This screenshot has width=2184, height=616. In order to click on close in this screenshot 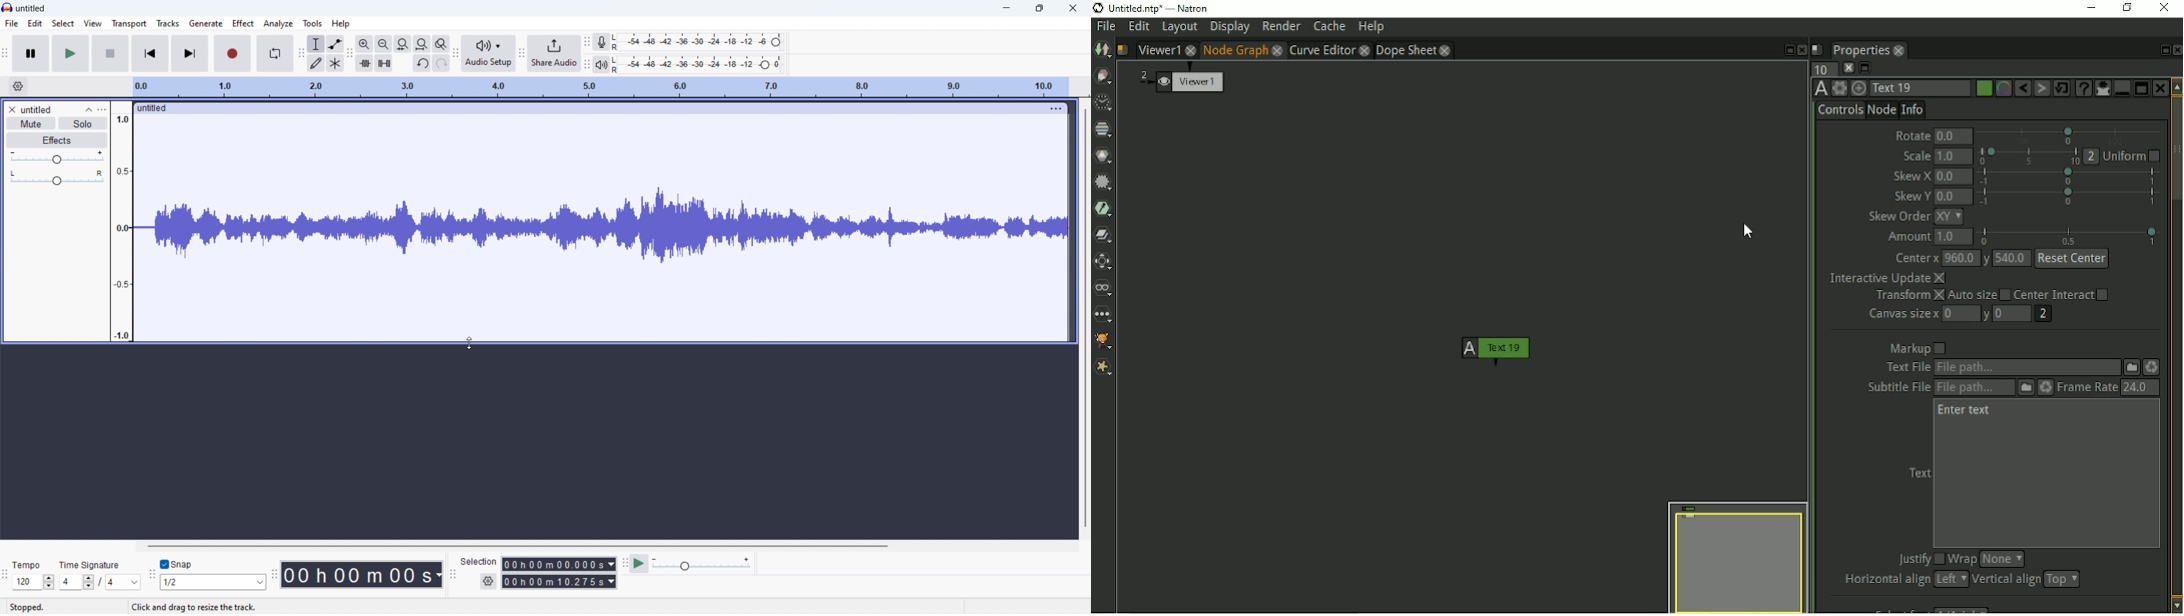, I will do `click(1365, 50)`.